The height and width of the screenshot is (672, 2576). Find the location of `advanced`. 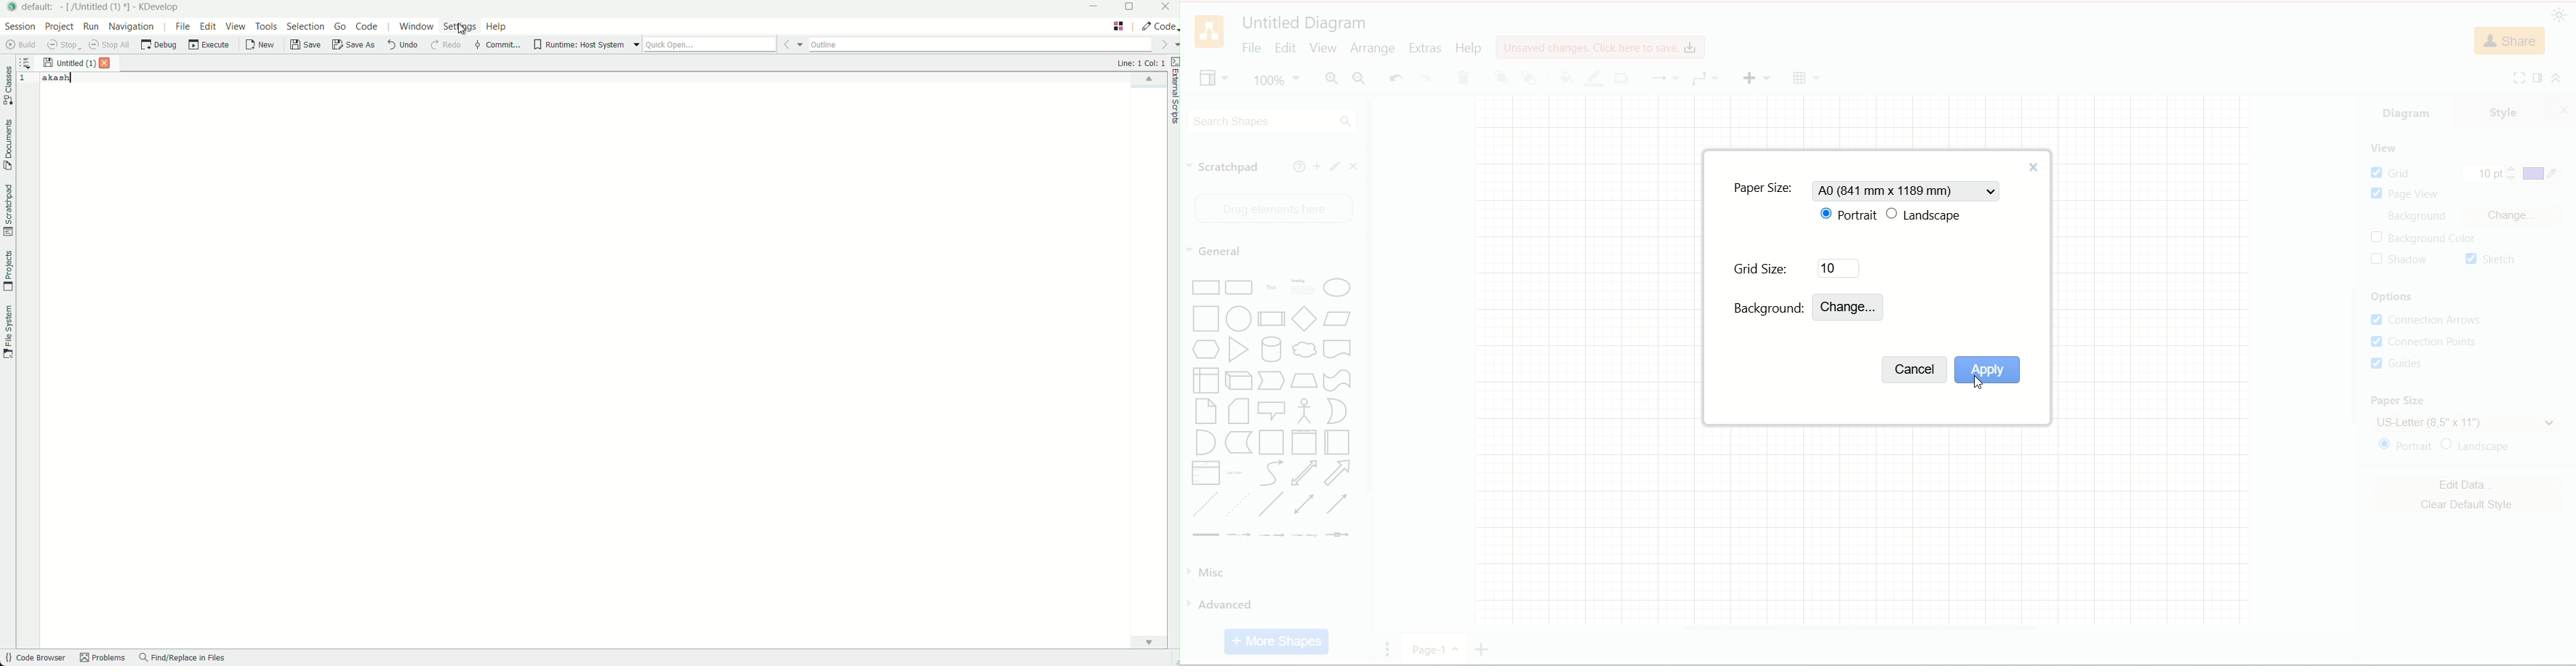

advanced is located at coordinates (1268, 604).